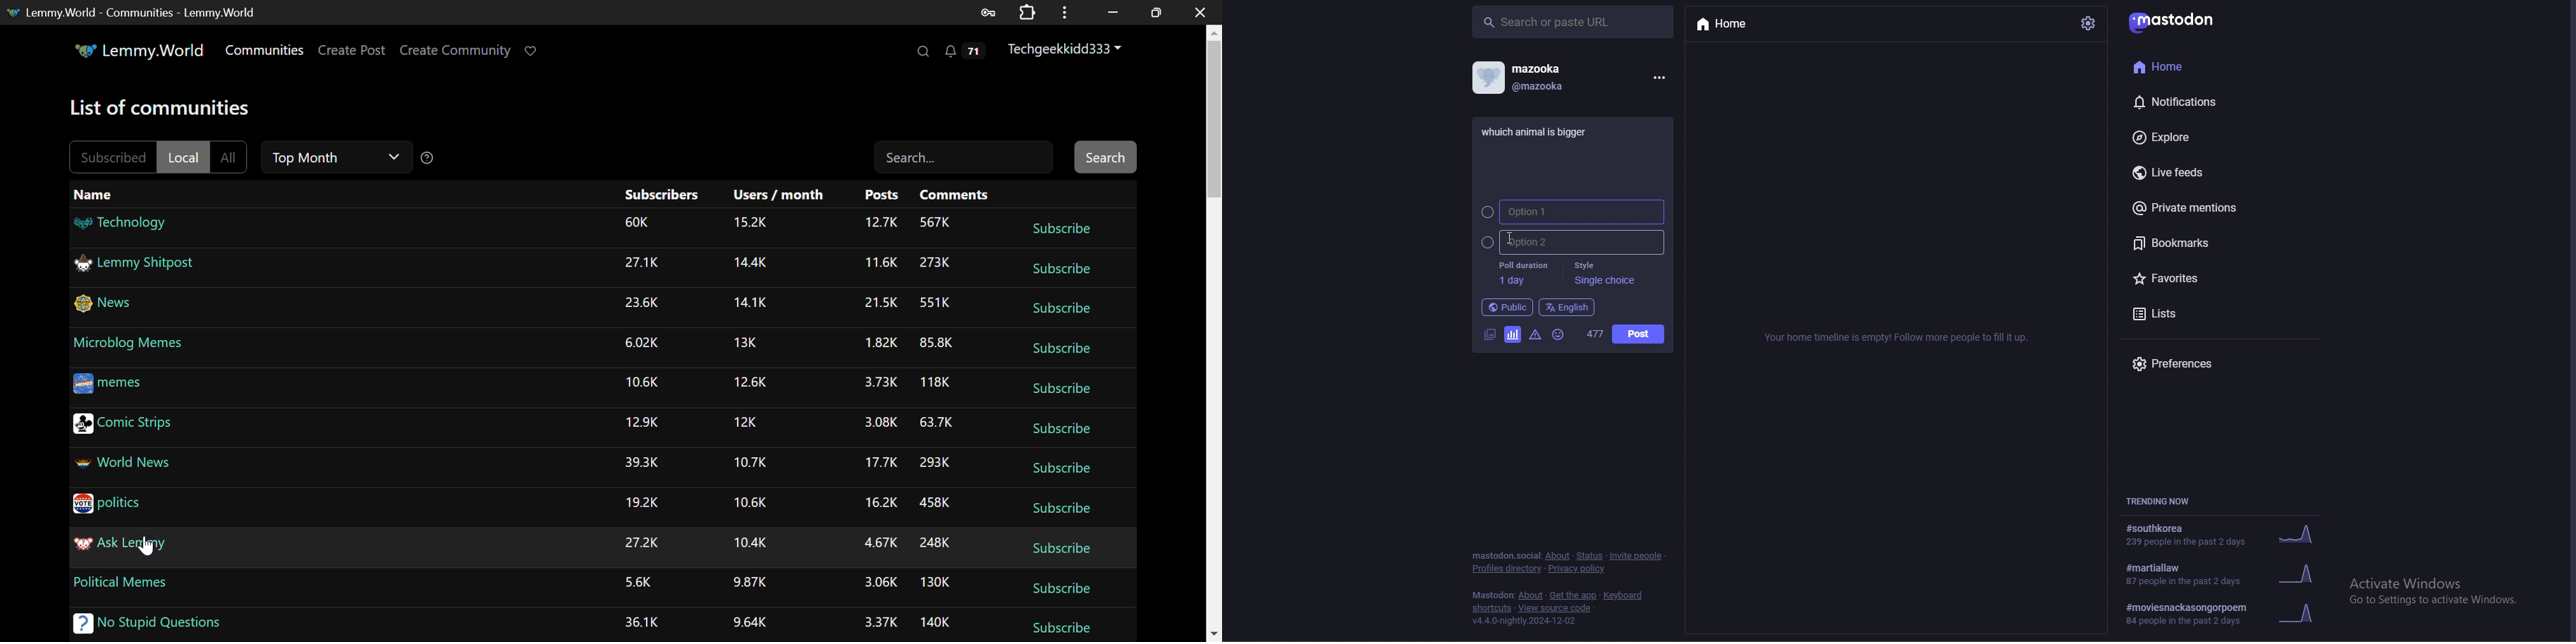 The image size is (2576, 644). I want to click on News Community, so click(110, 304).